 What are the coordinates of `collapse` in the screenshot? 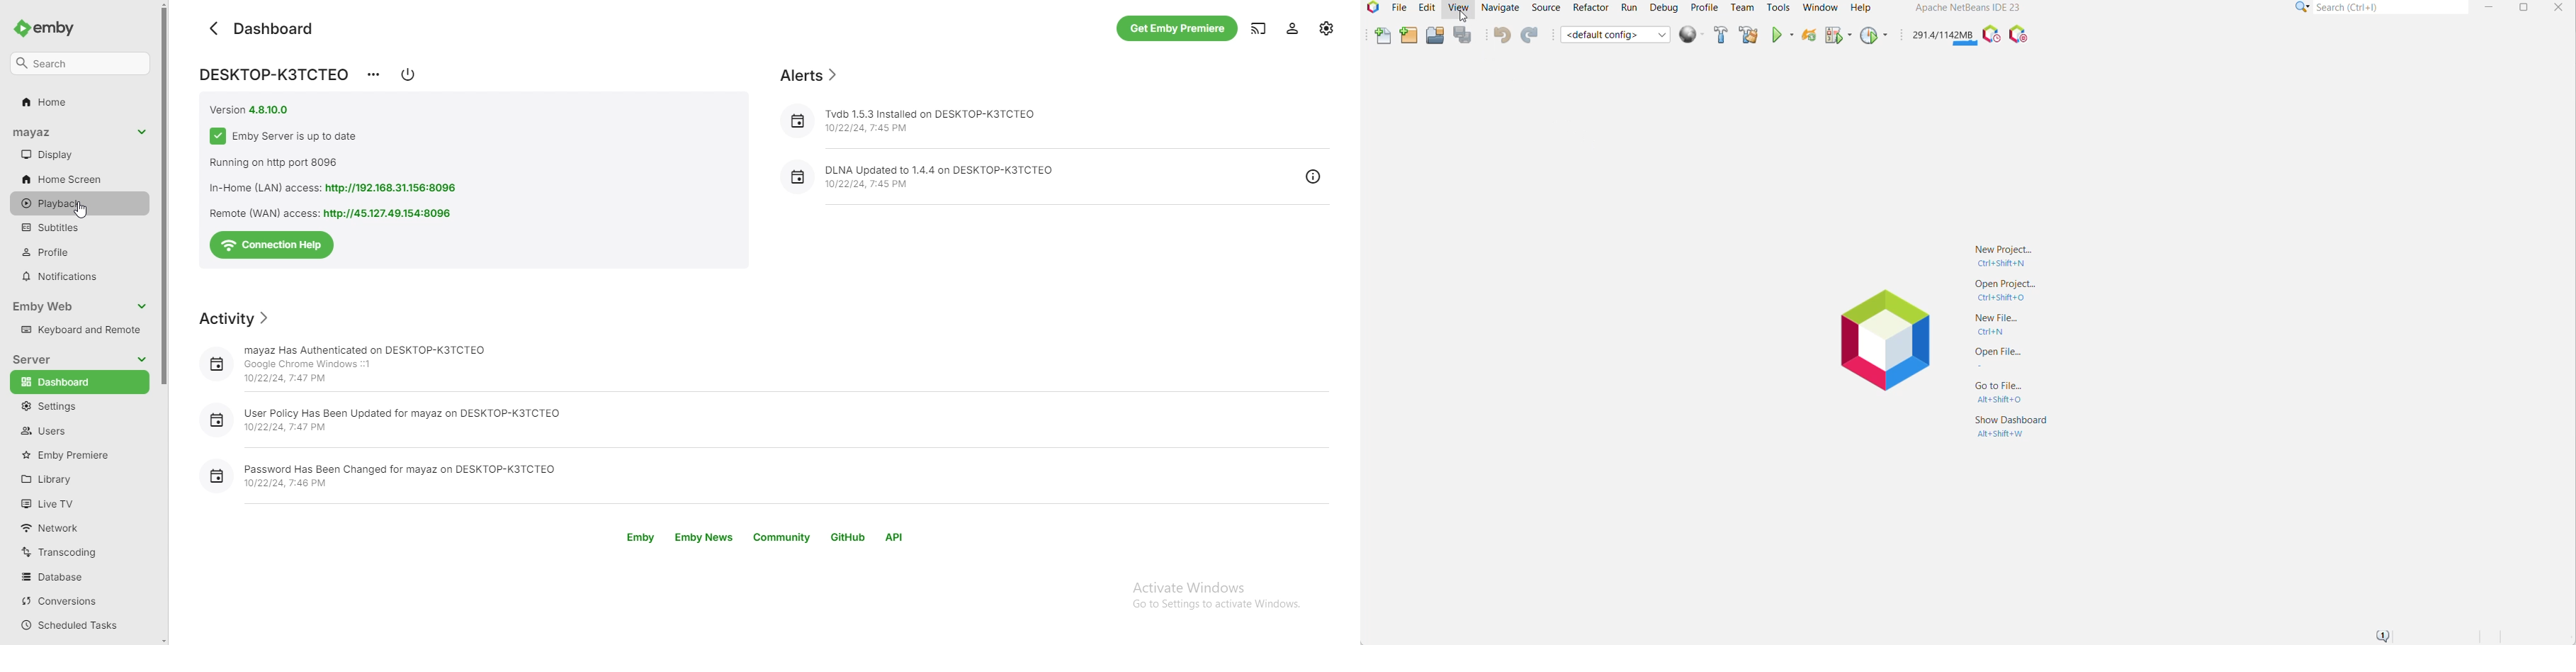 It's located at (142, 132).